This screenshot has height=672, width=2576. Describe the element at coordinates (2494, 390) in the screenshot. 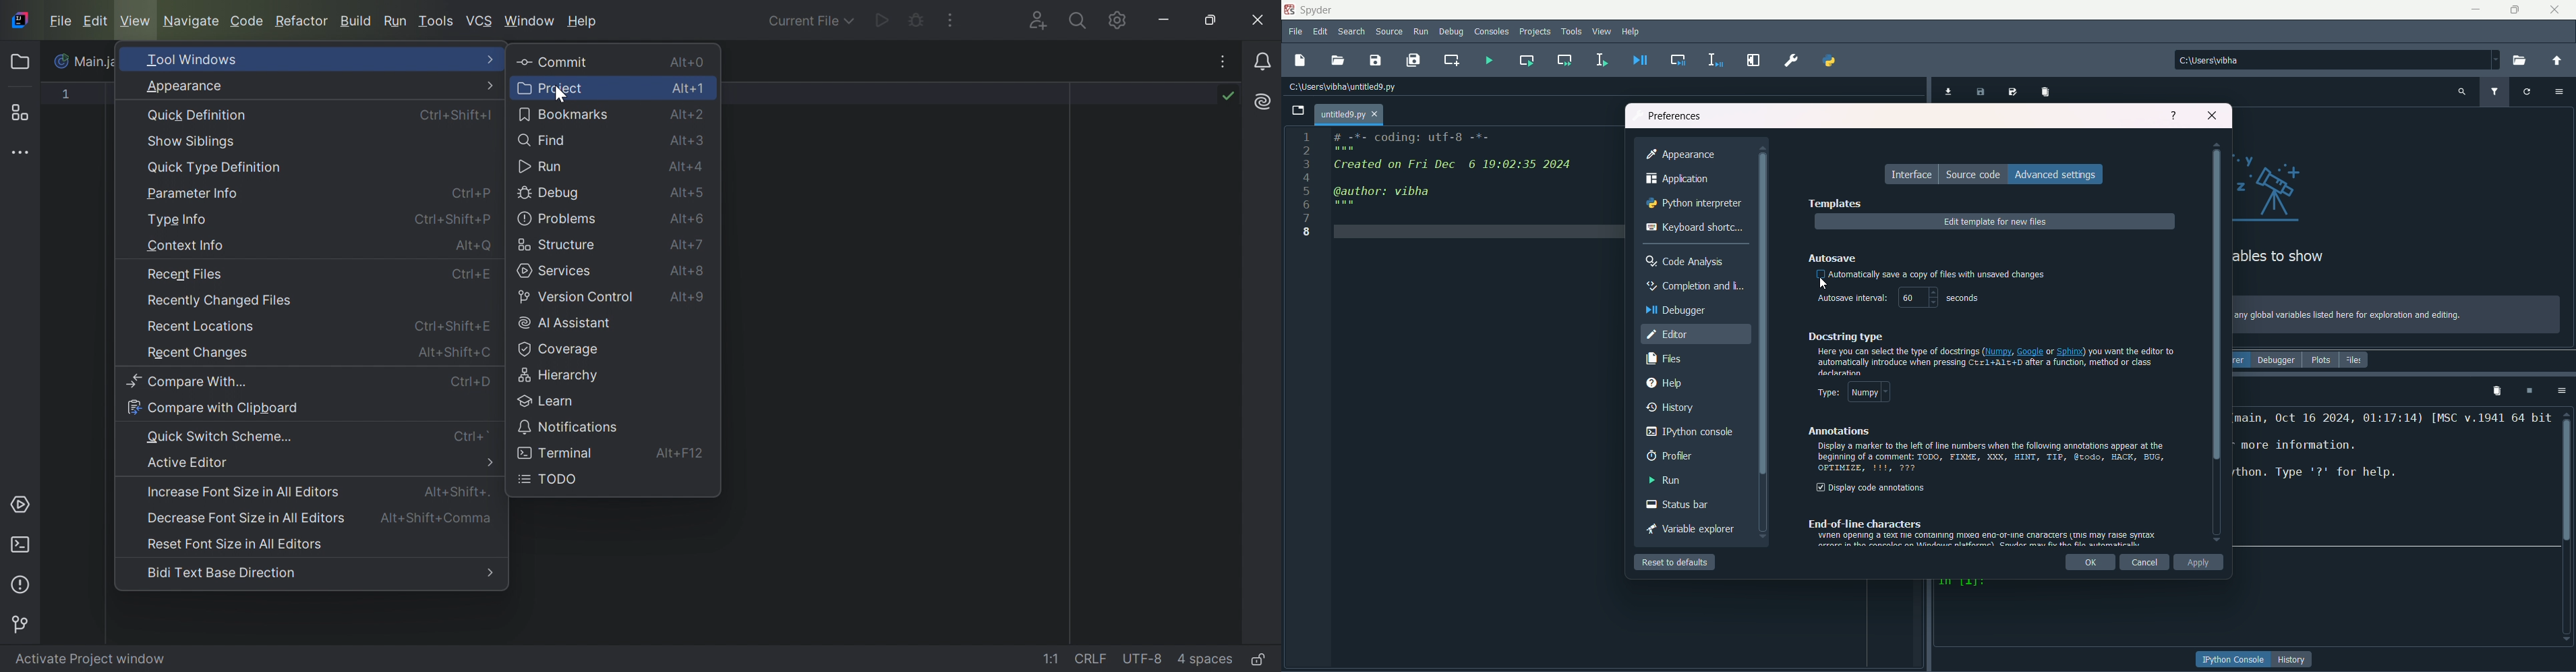

I see `remove all` at that location.